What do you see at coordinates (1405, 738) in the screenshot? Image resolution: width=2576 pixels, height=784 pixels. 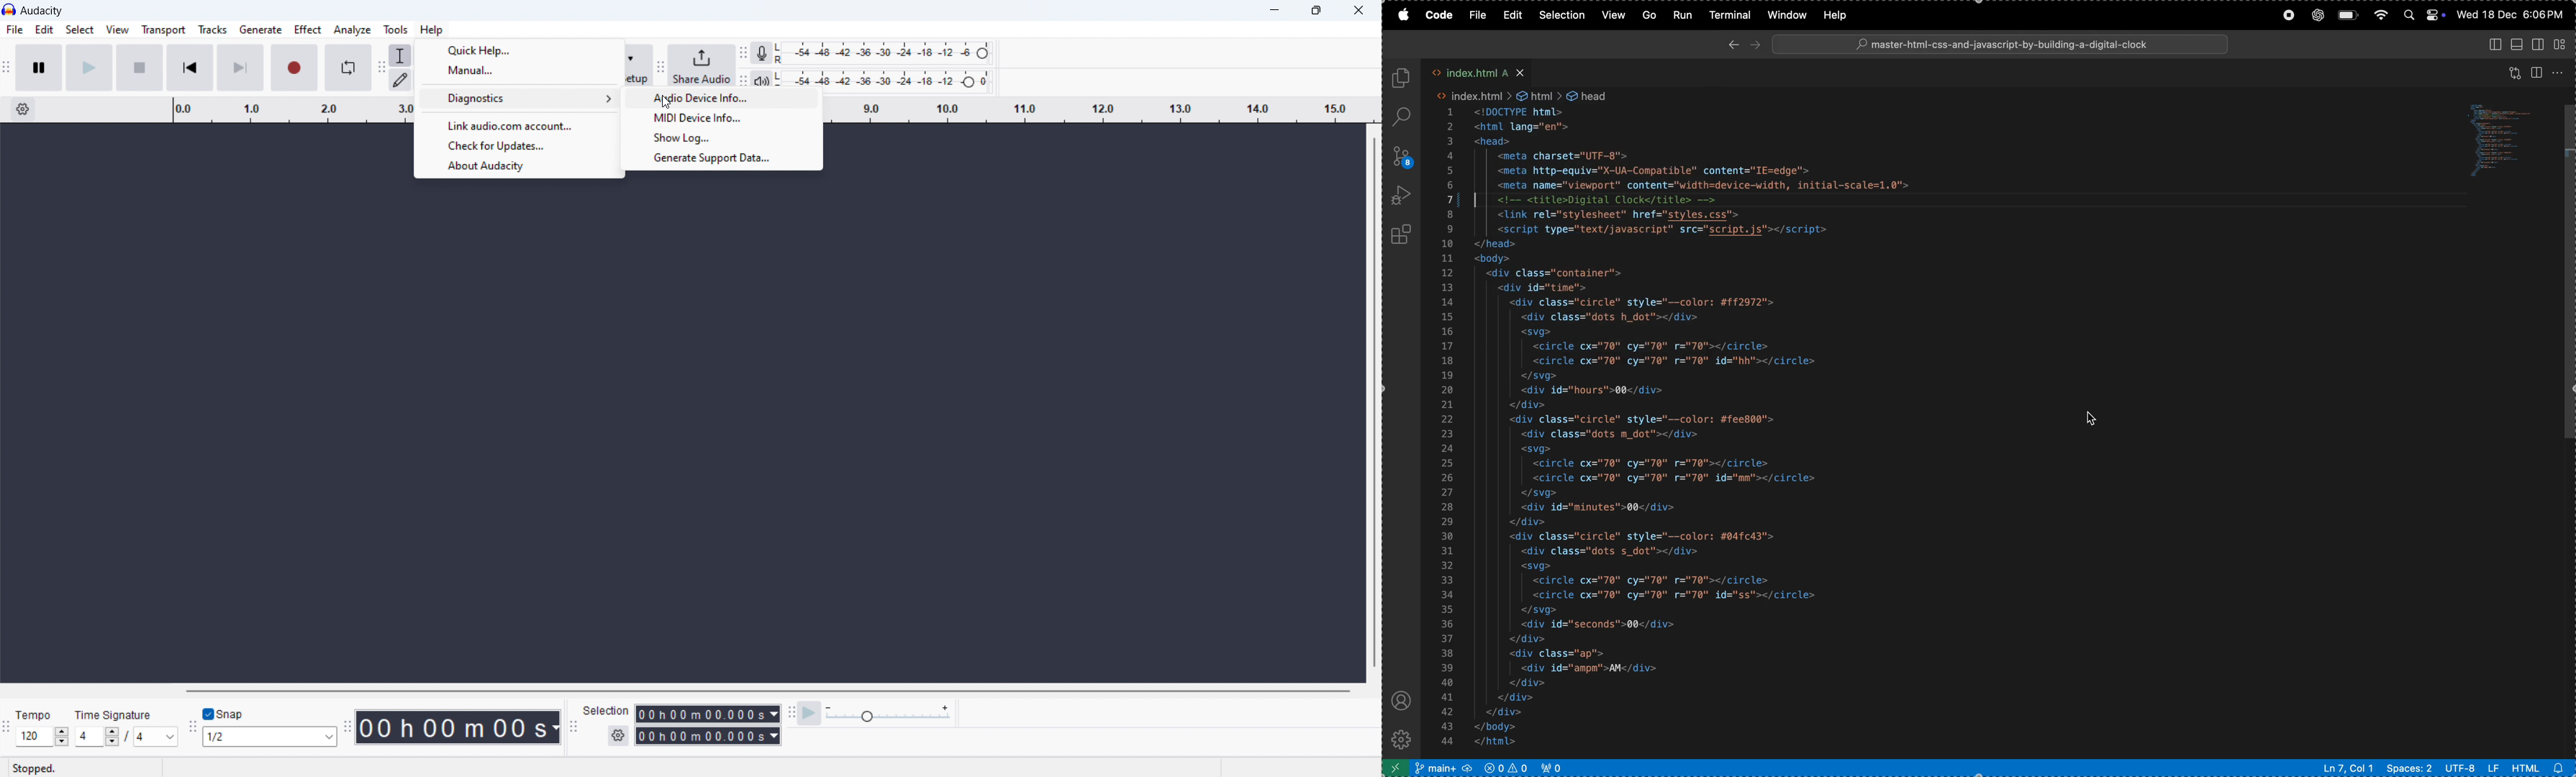 I see `settings` at bounding box center [1405, 738].